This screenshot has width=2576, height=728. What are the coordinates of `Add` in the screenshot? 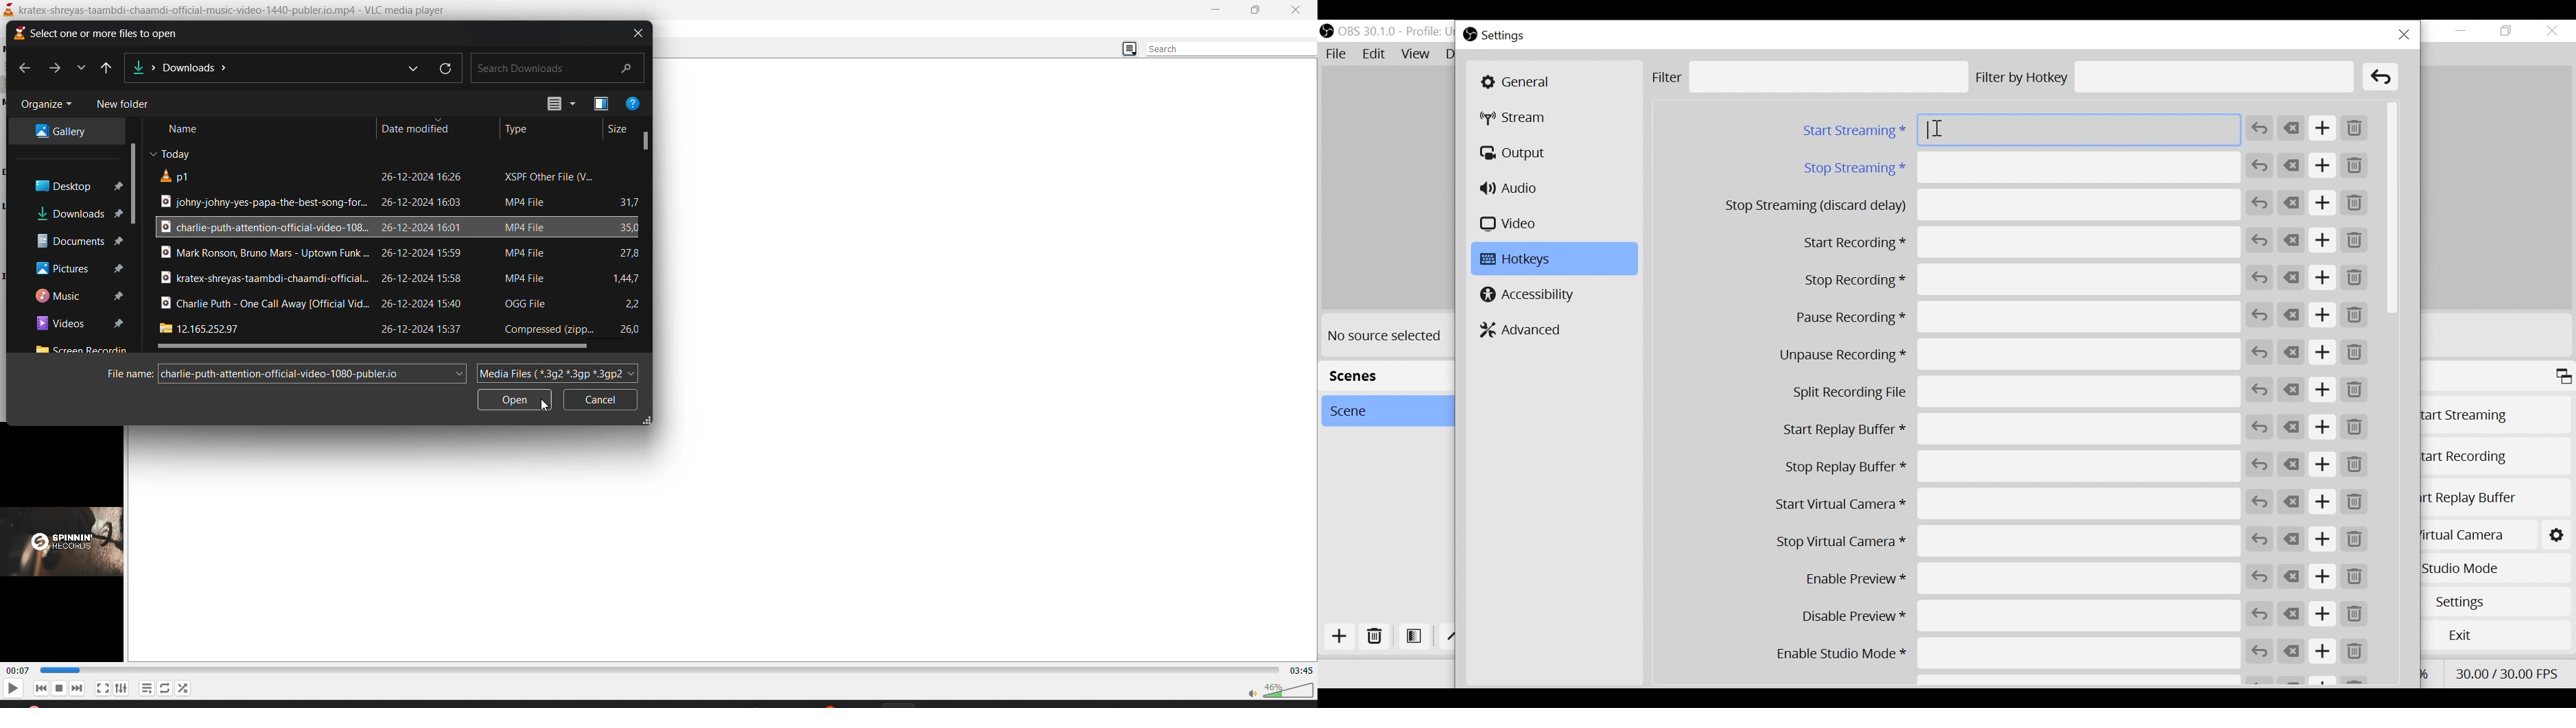 It's located at (1342, 637).